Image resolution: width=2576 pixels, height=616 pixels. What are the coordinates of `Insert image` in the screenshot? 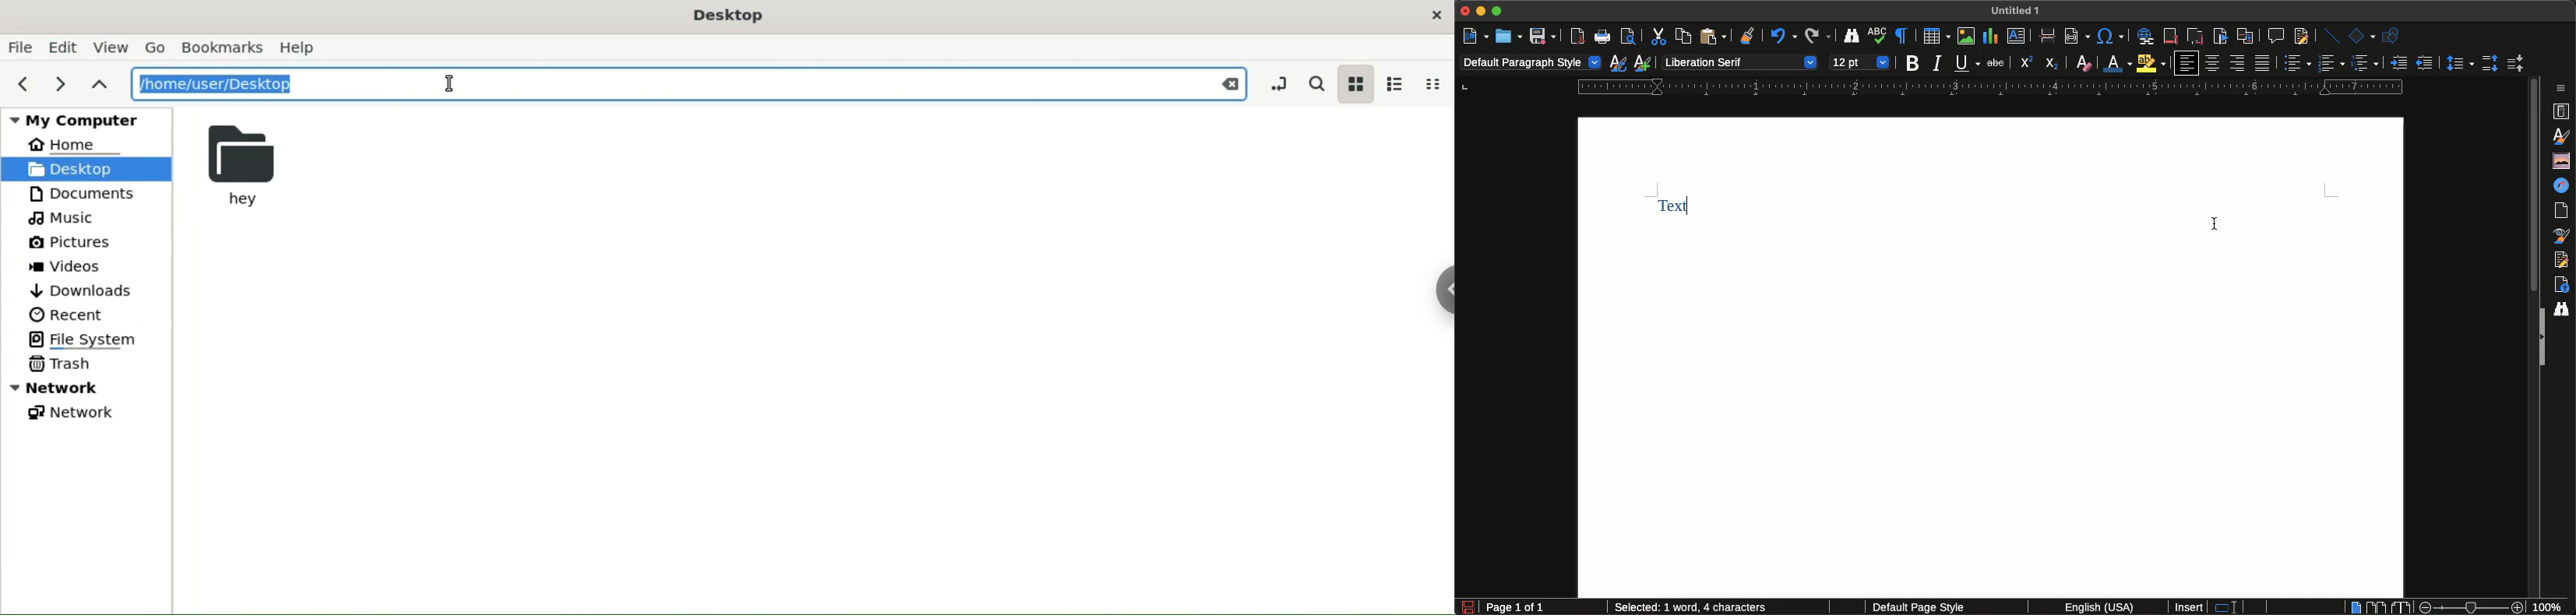 It's located at (1967, 36).